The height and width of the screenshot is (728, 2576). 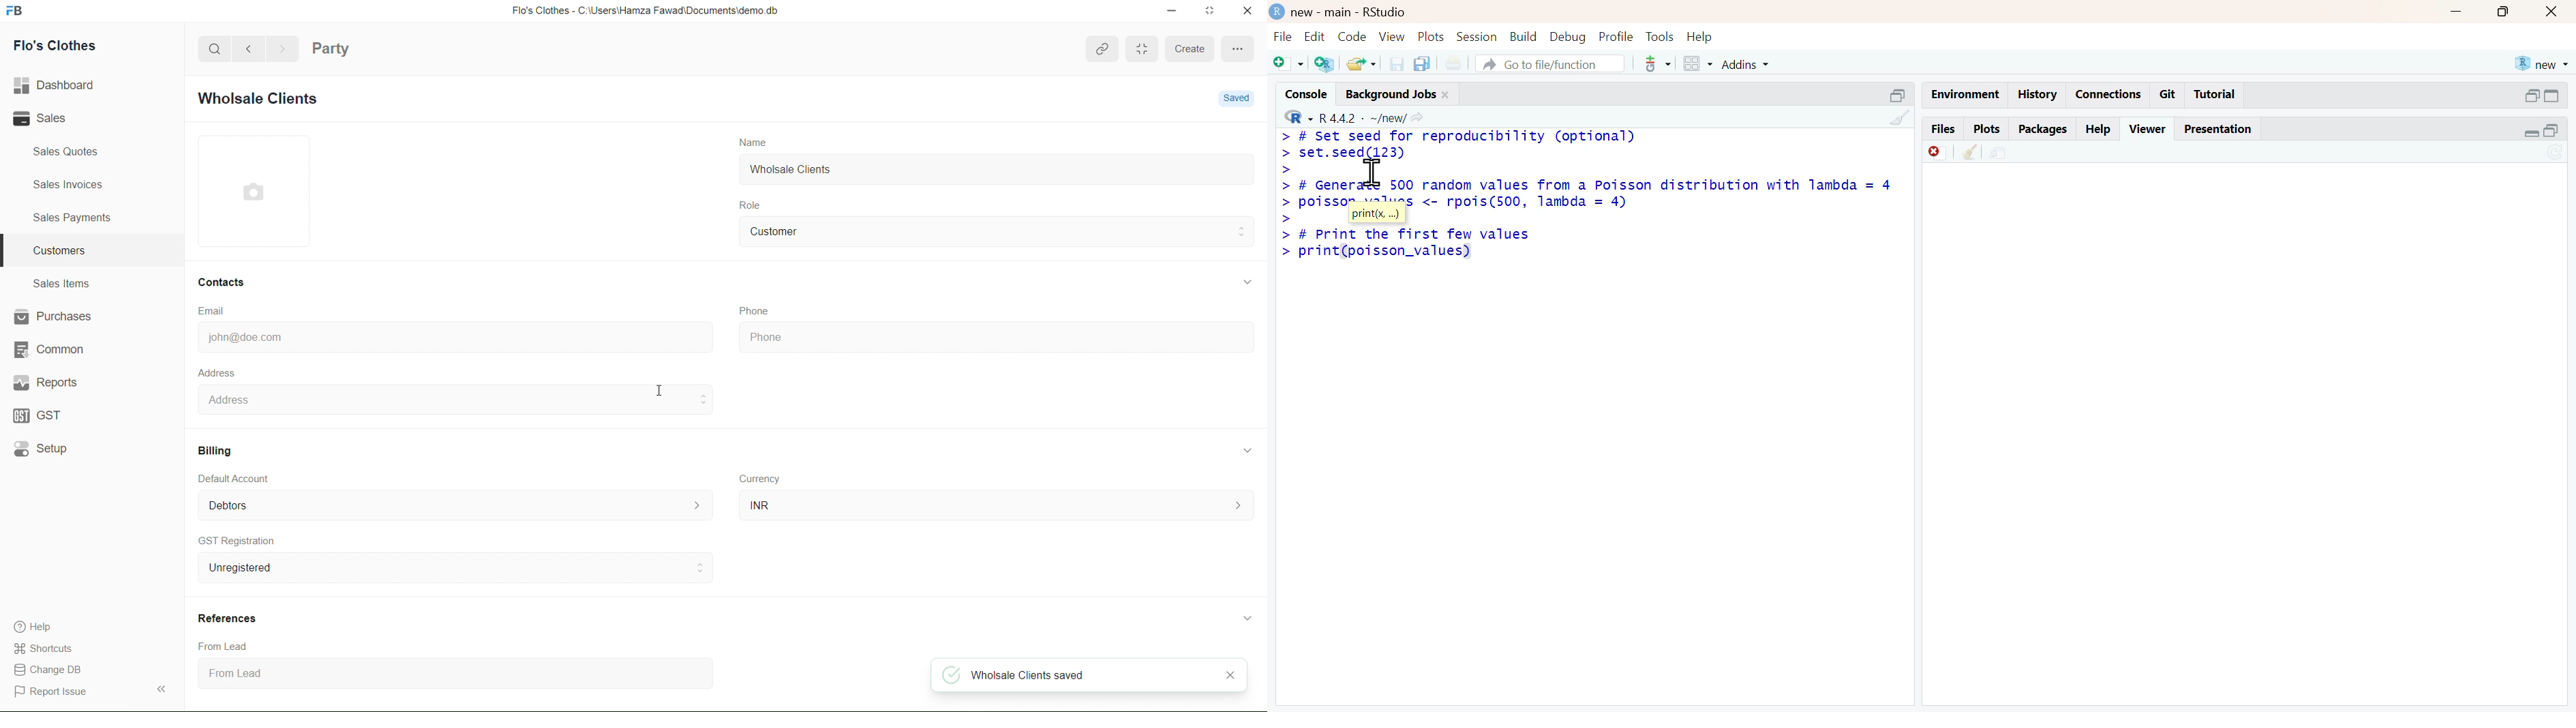 I want to click on logo, so click(x=1277, y=11).